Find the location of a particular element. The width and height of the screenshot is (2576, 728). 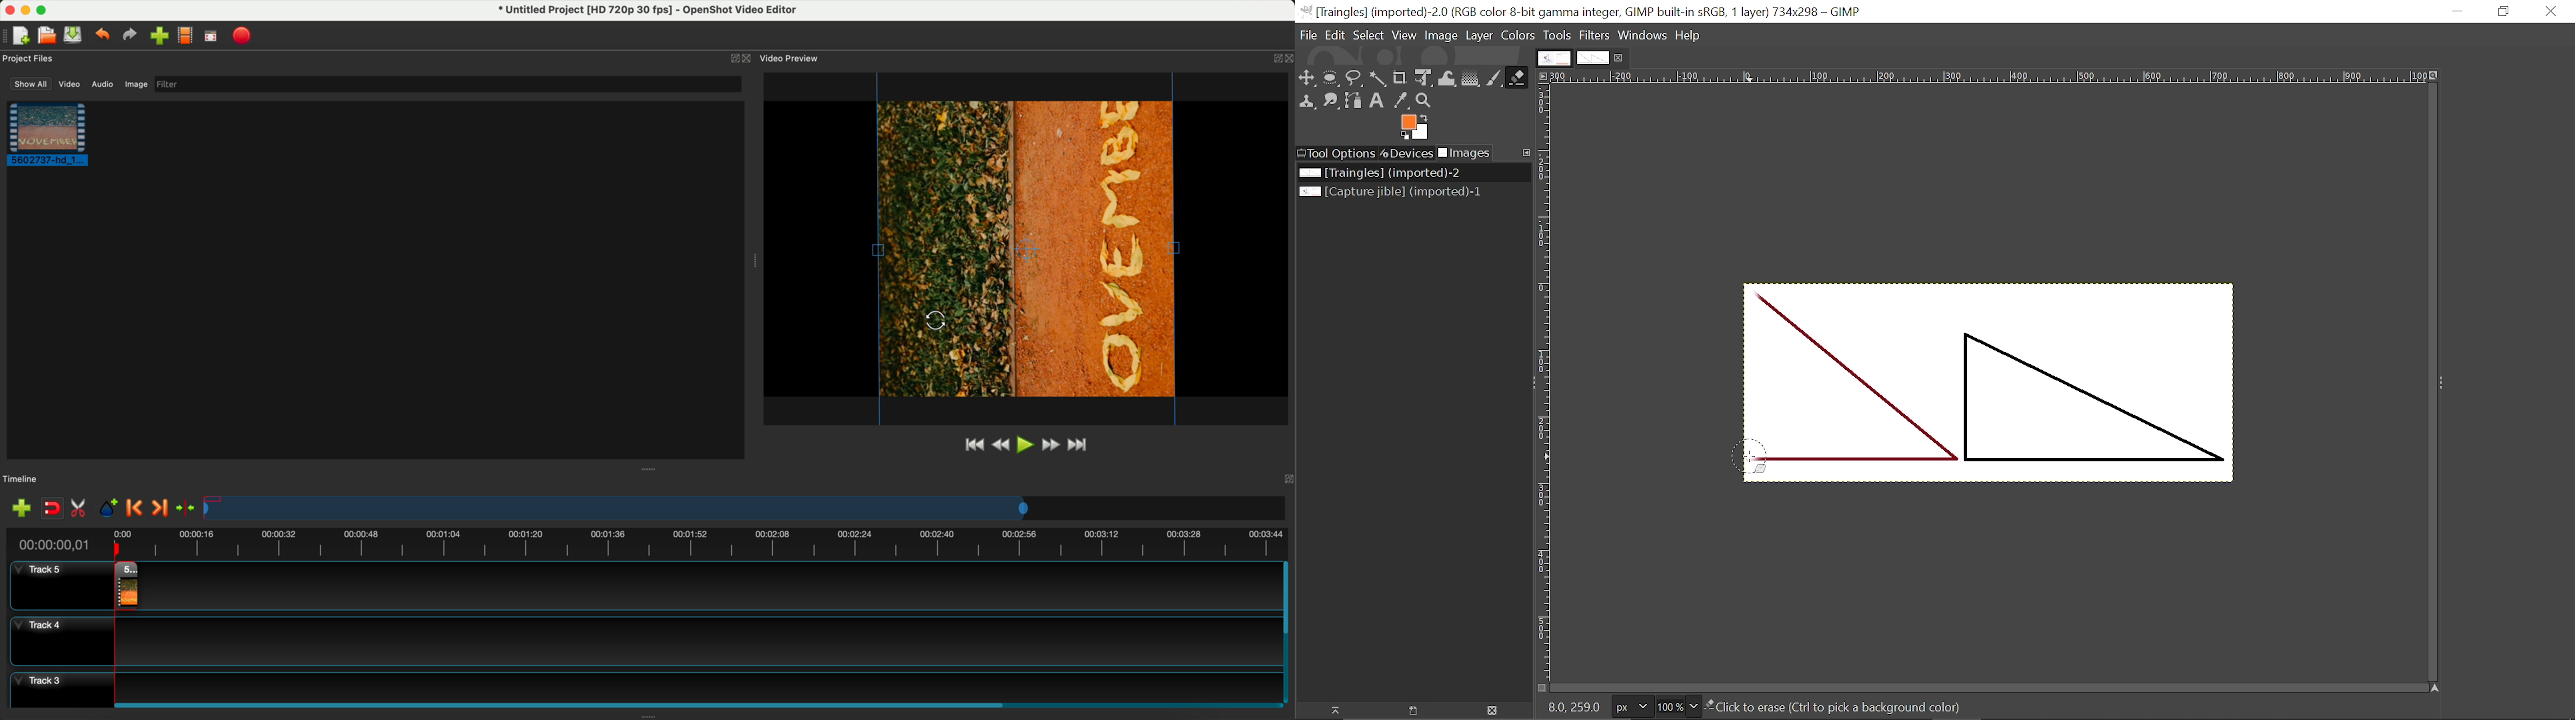

 is located at coordinates (1279, 57).